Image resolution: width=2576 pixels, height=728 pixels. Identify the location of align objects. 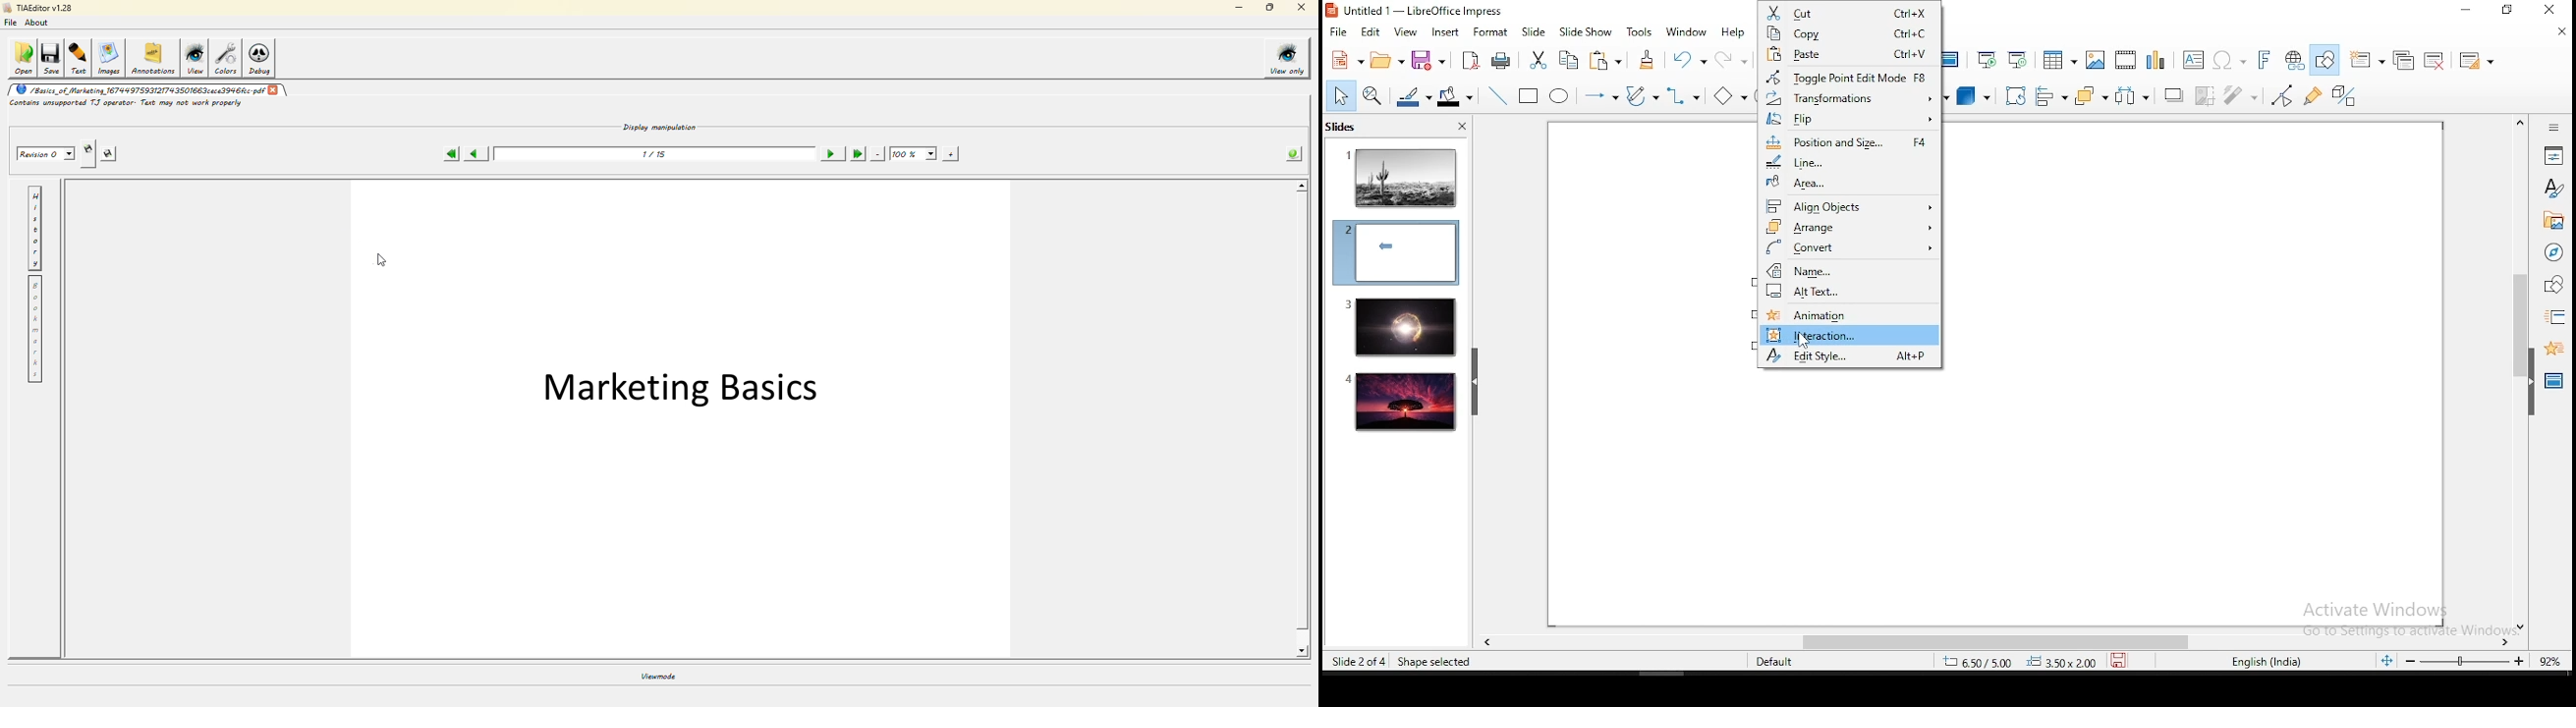
(2051, 98).